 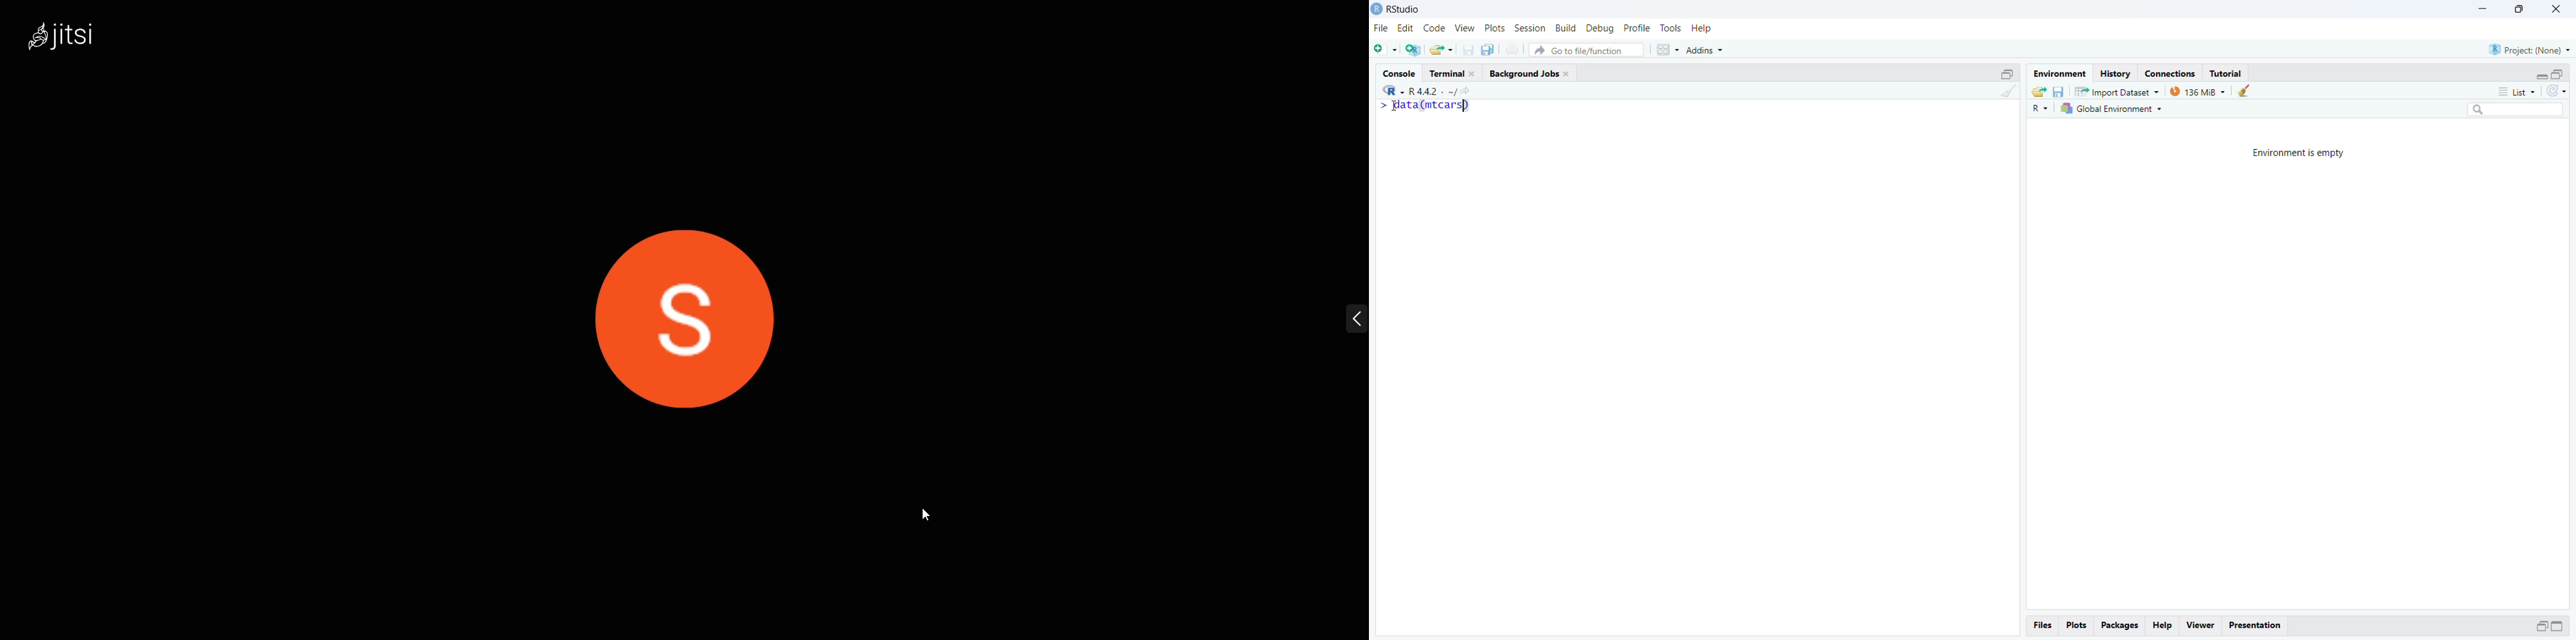 What do you see at coordinates (1466, 91) in the screenshot?
I see `View the current working directory` at bounding box center [1466, 91].